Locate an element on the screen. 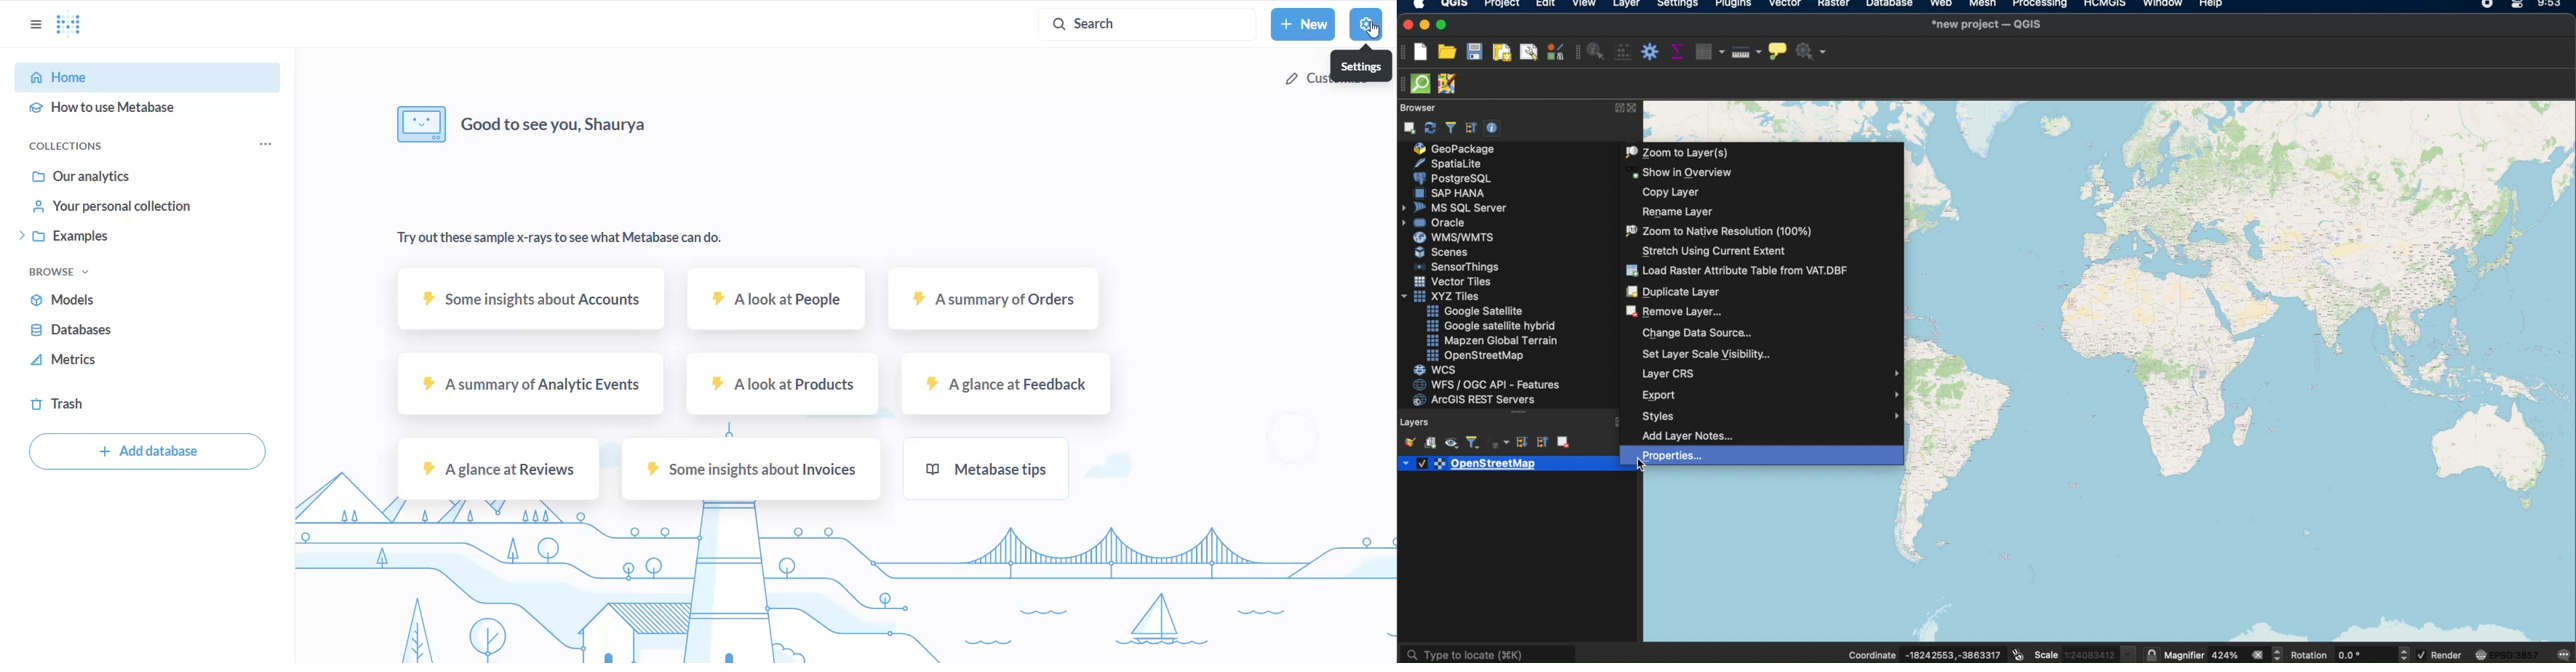 This screenshot has height=672, width=2576. quick OSM is located at coordinates (1421, 83).